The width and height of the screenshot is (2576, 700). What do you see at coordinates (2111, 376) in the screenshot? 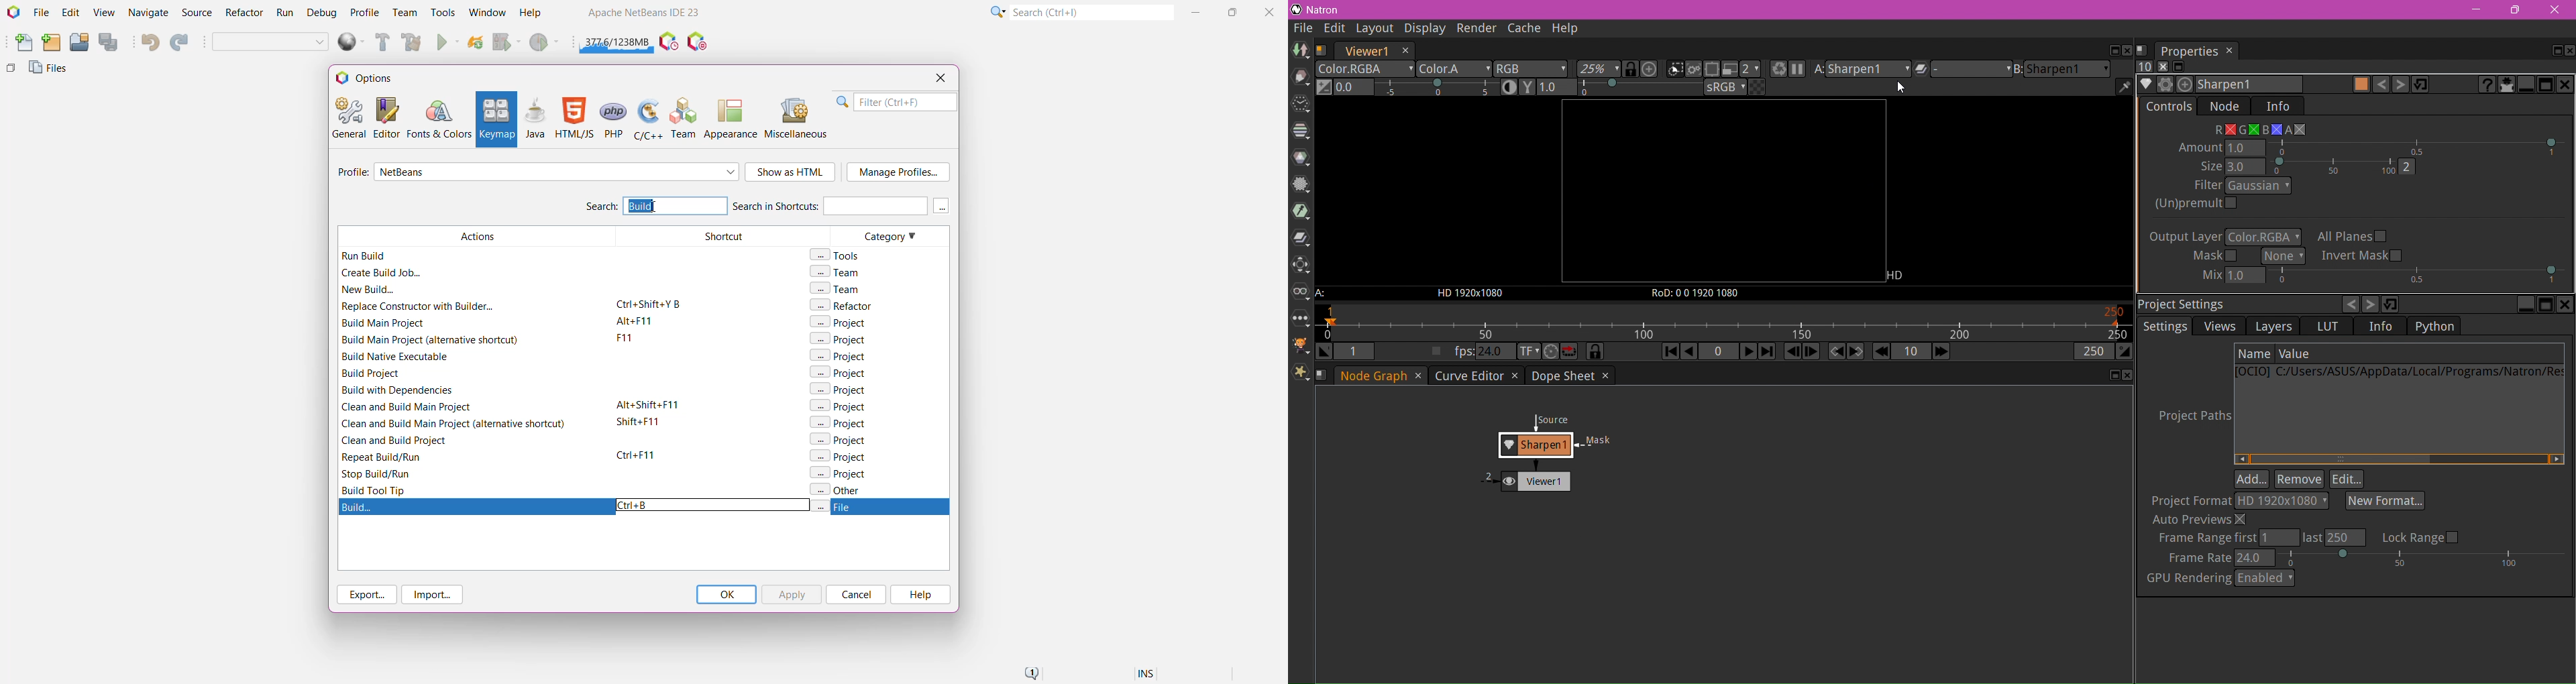
I see `Float pane` at bounding box center [2111, 376].